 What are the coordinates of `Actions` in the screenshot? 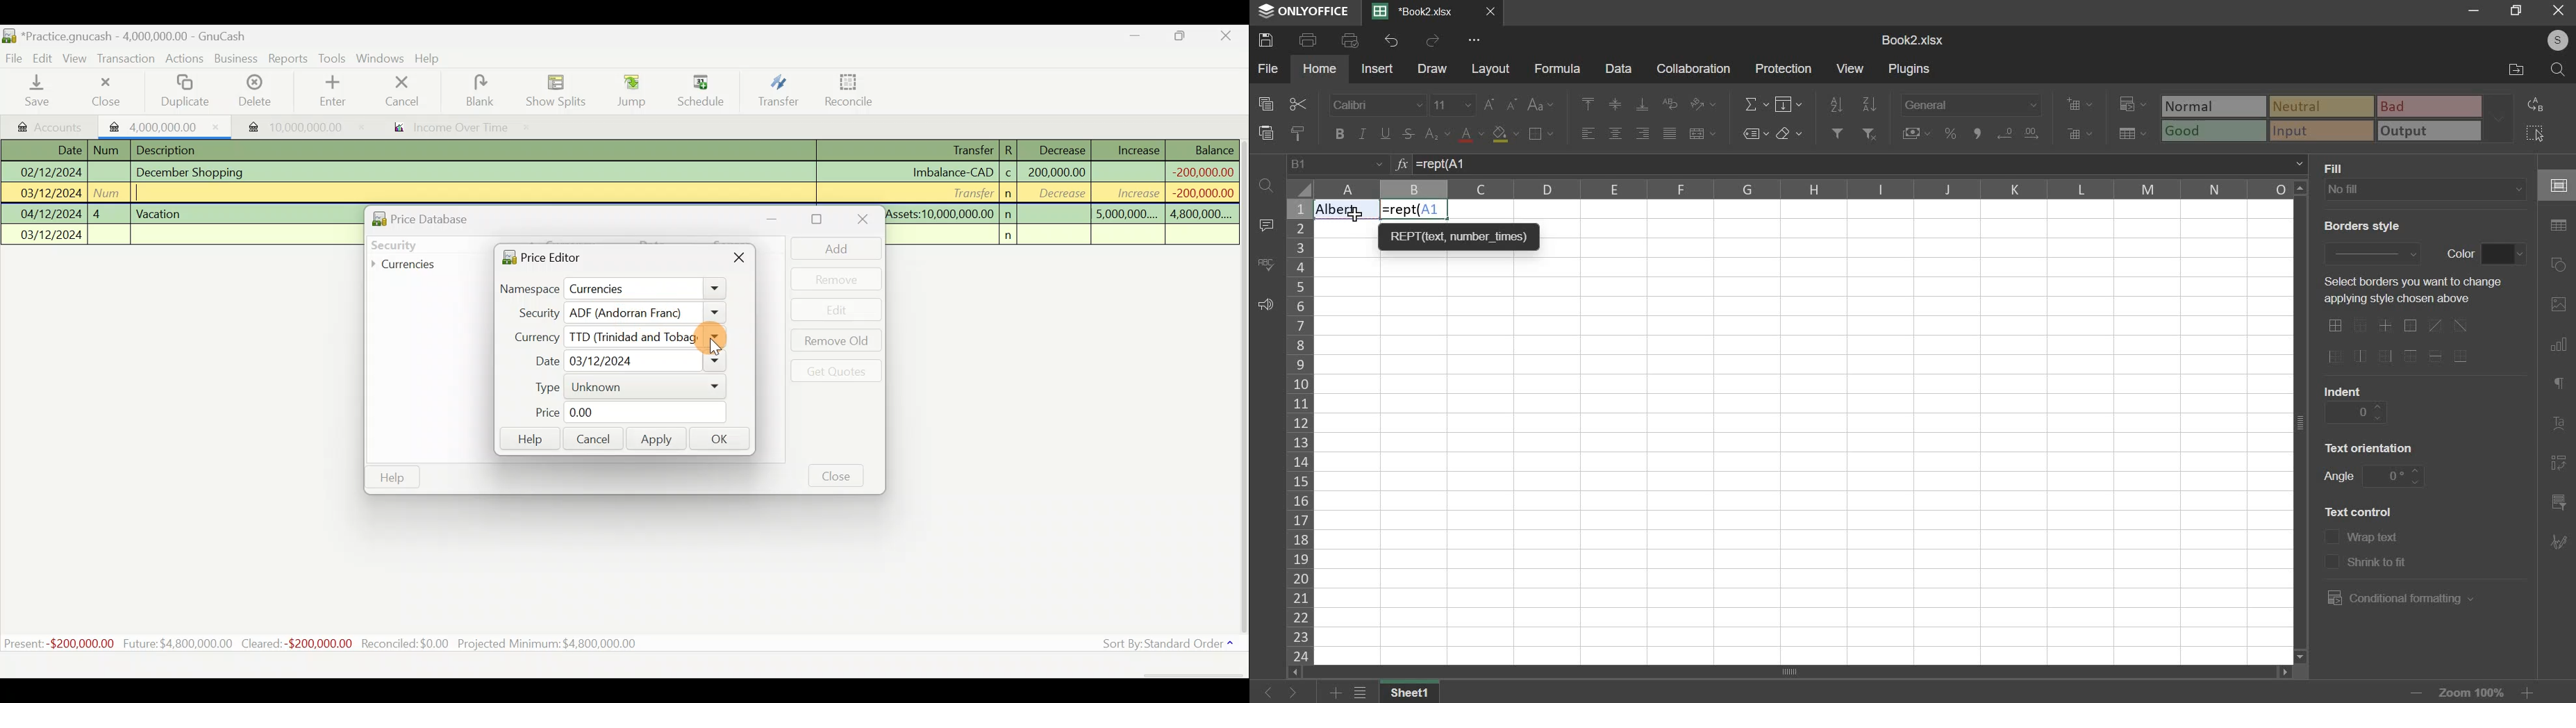 It's located at (186, 59).